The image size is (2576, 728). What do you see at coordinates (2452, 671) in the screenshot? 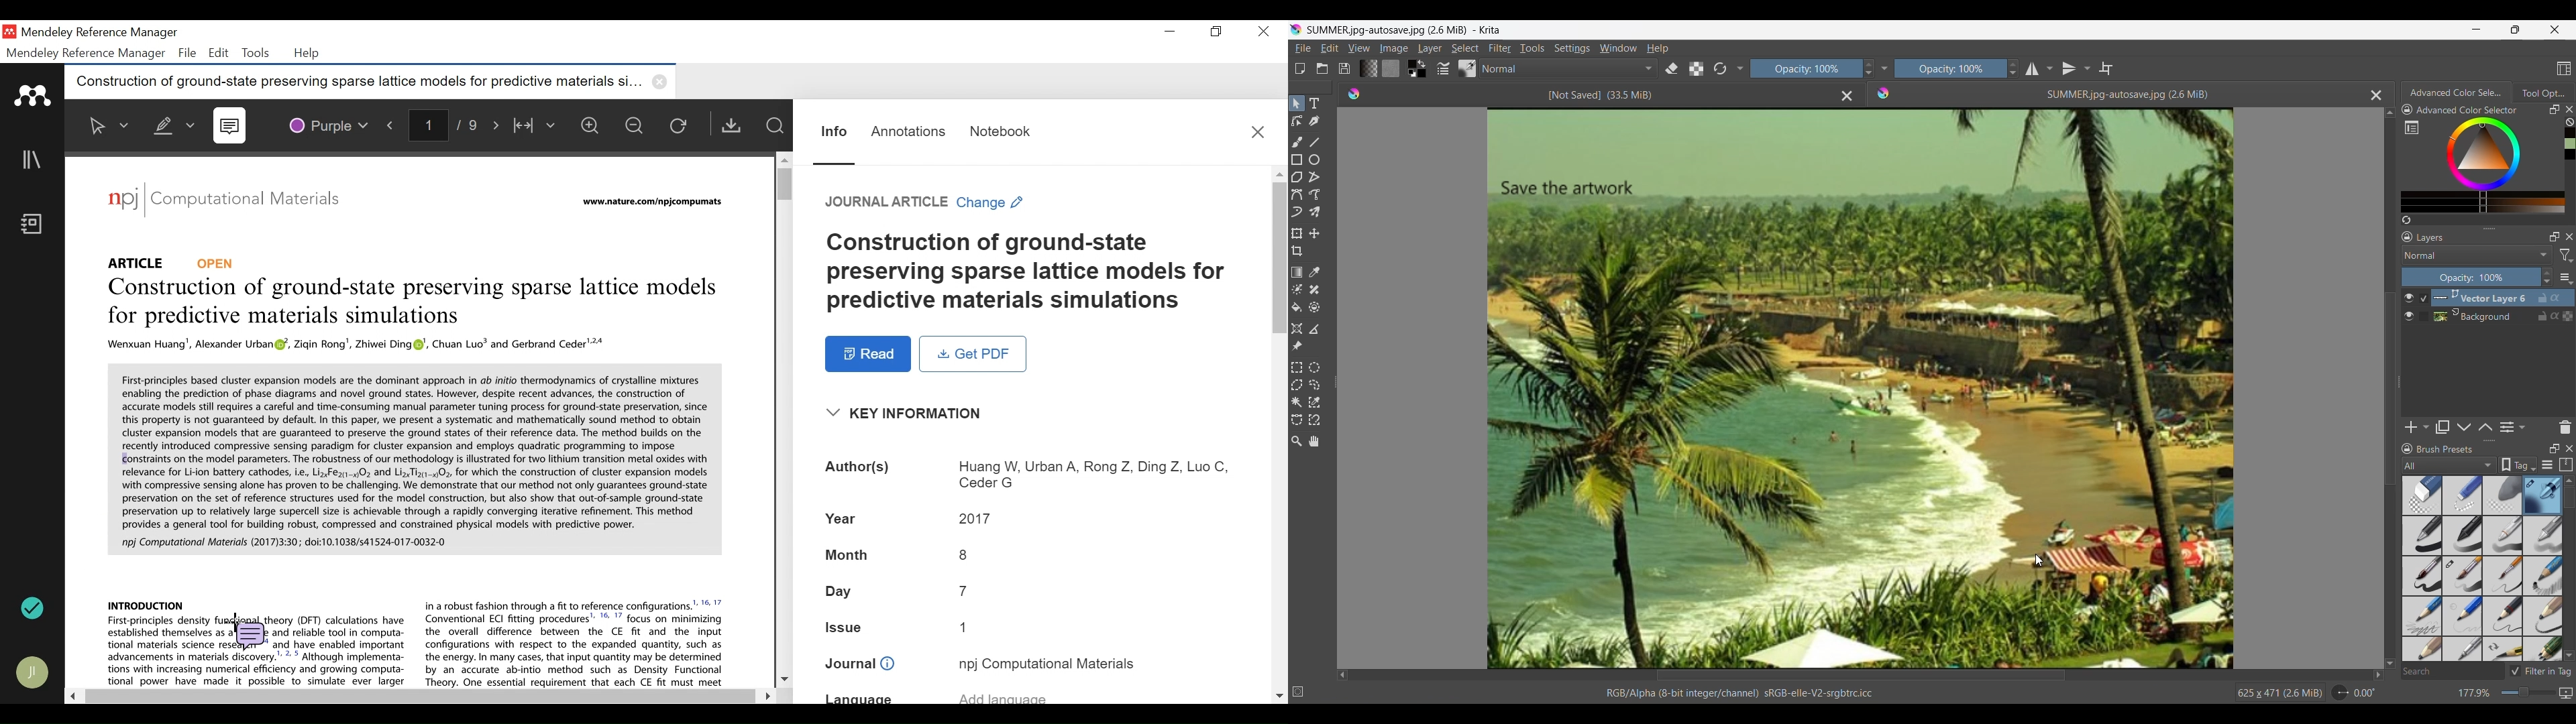
I see `Search box` at bounding box center [2452, 671].